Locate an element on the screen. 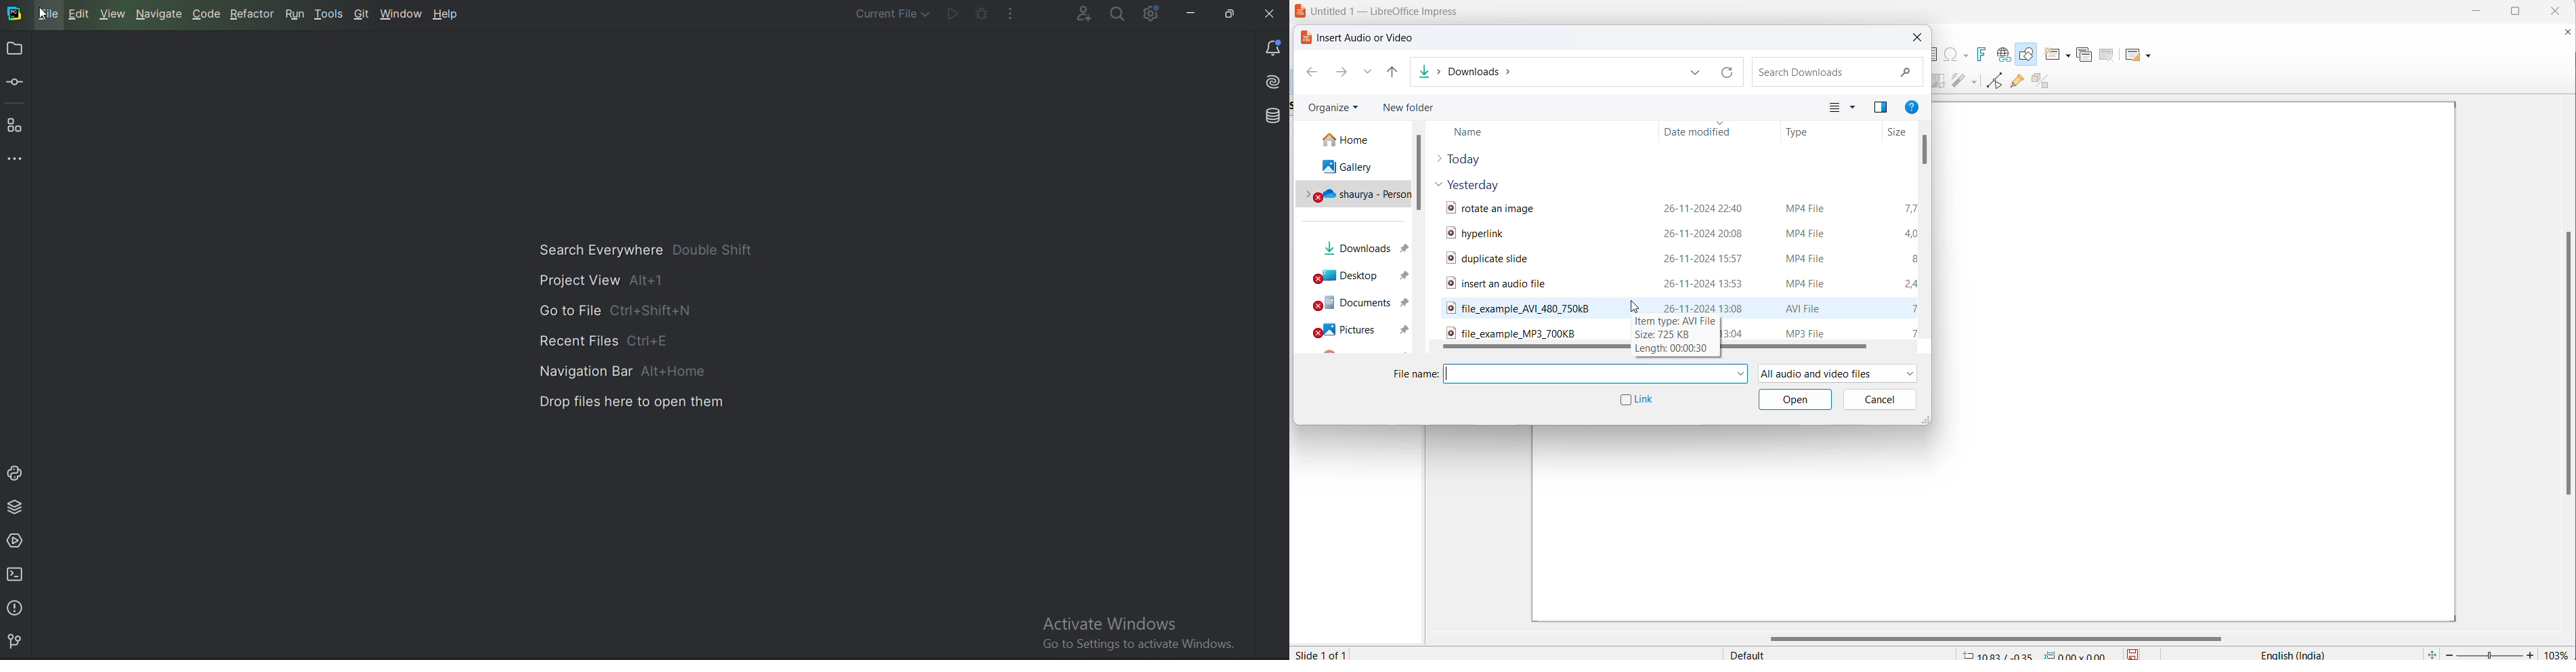  file type heading is located at coordinates (1807, 129).